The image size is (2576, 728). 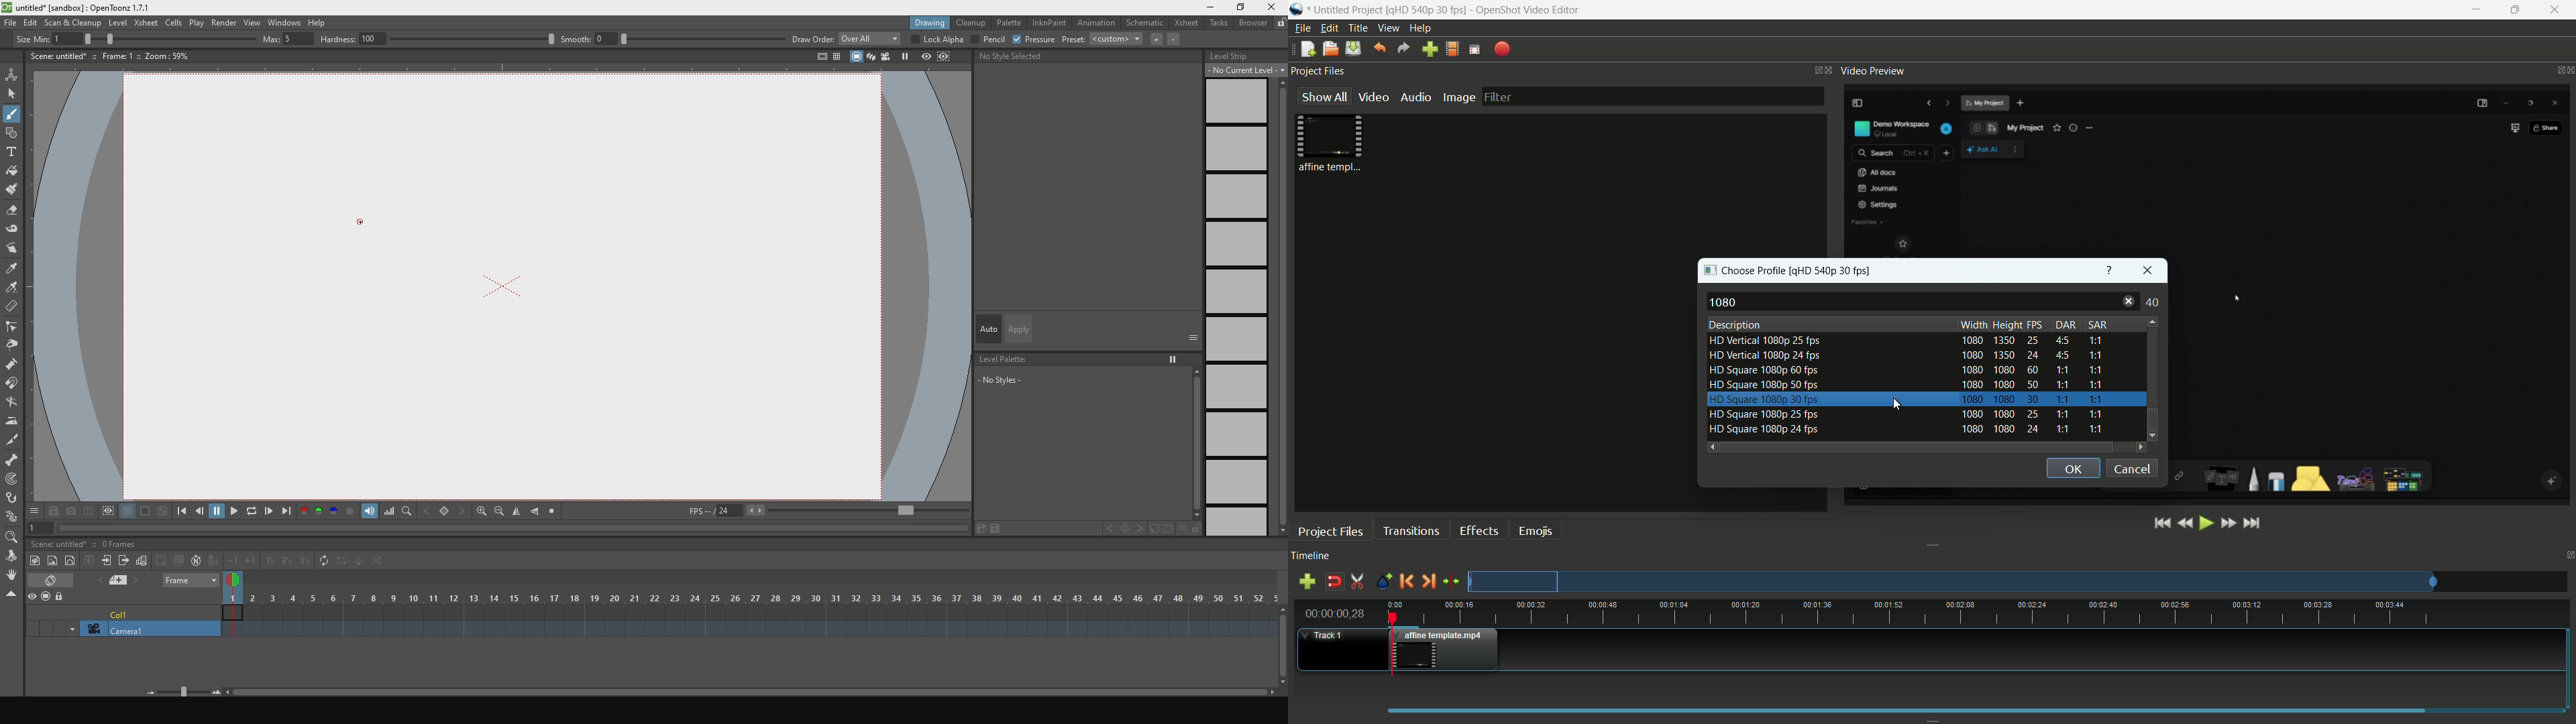 What do you see at coordinates (1175, 40) in the screenshot?
I see `` at bounding box center [1175, 40].